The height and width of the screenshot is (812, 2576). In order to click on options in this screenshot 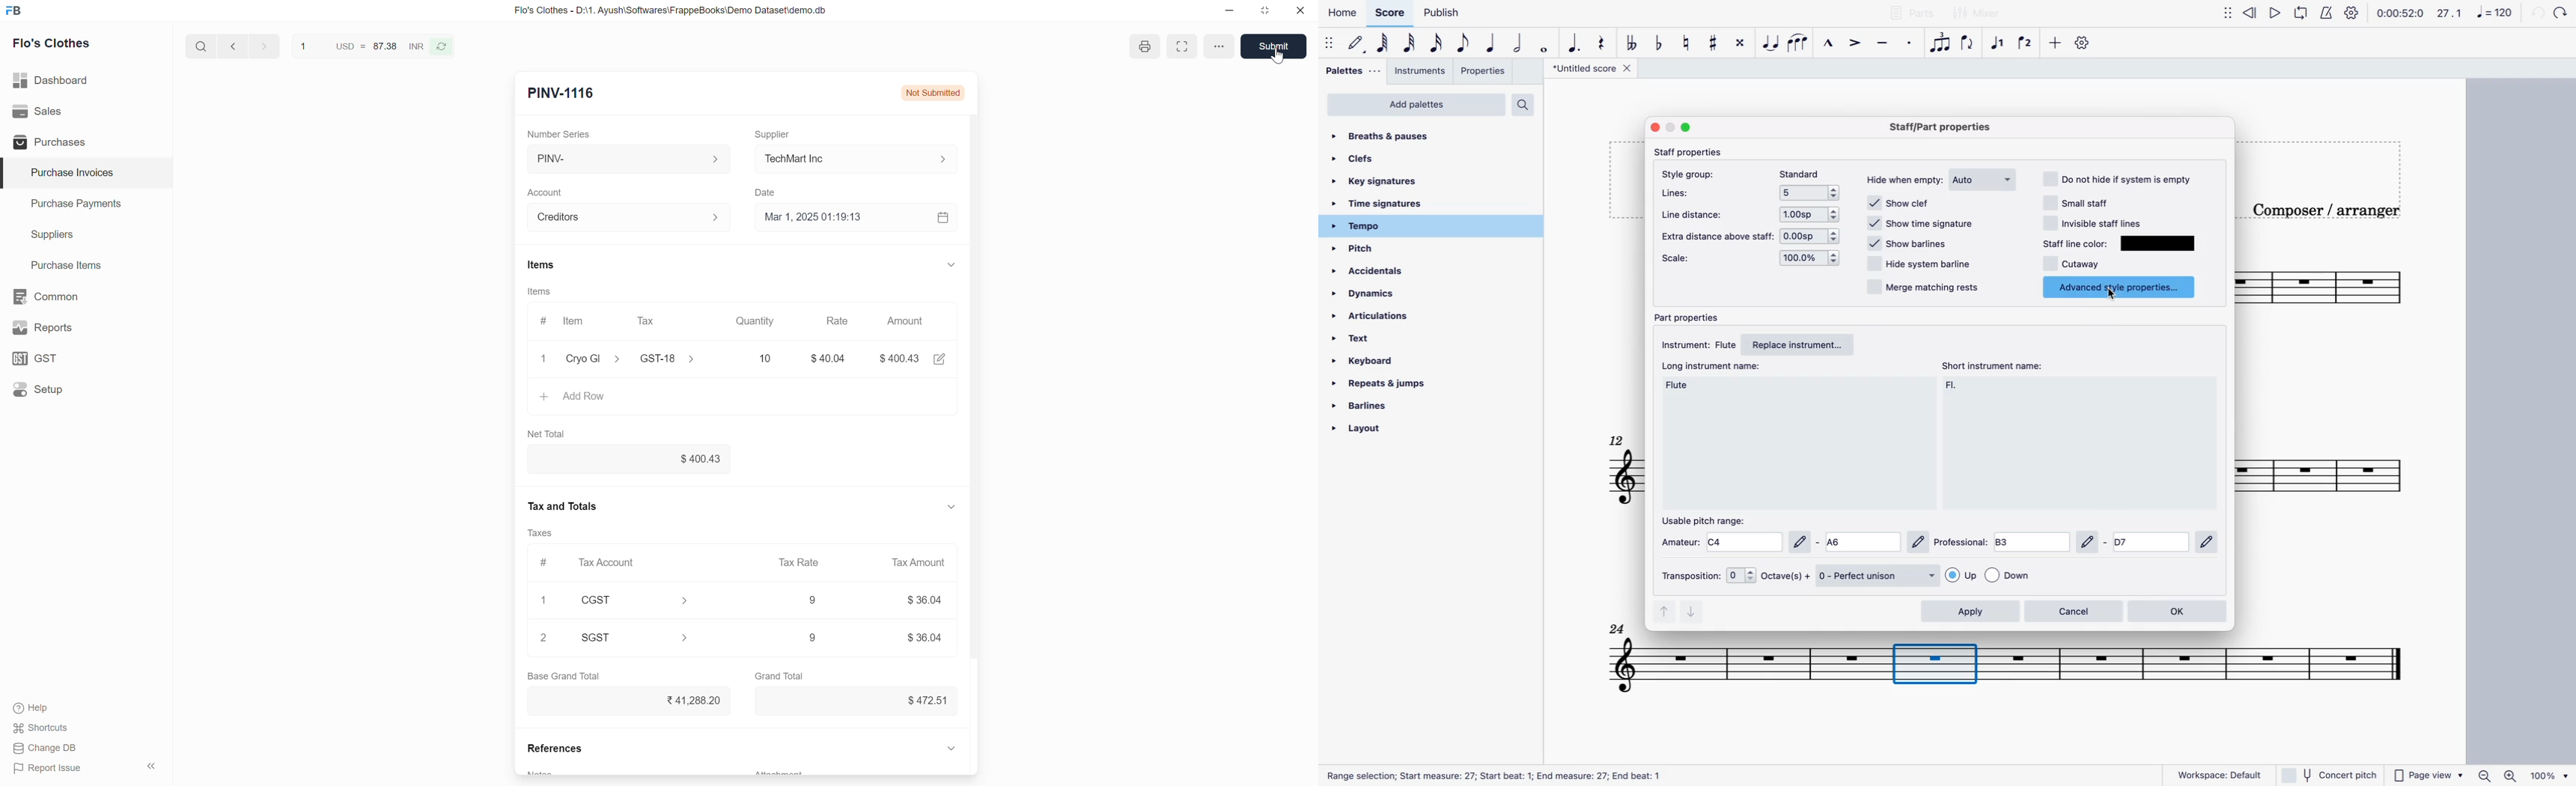, I will do `click(1810, 192)`.